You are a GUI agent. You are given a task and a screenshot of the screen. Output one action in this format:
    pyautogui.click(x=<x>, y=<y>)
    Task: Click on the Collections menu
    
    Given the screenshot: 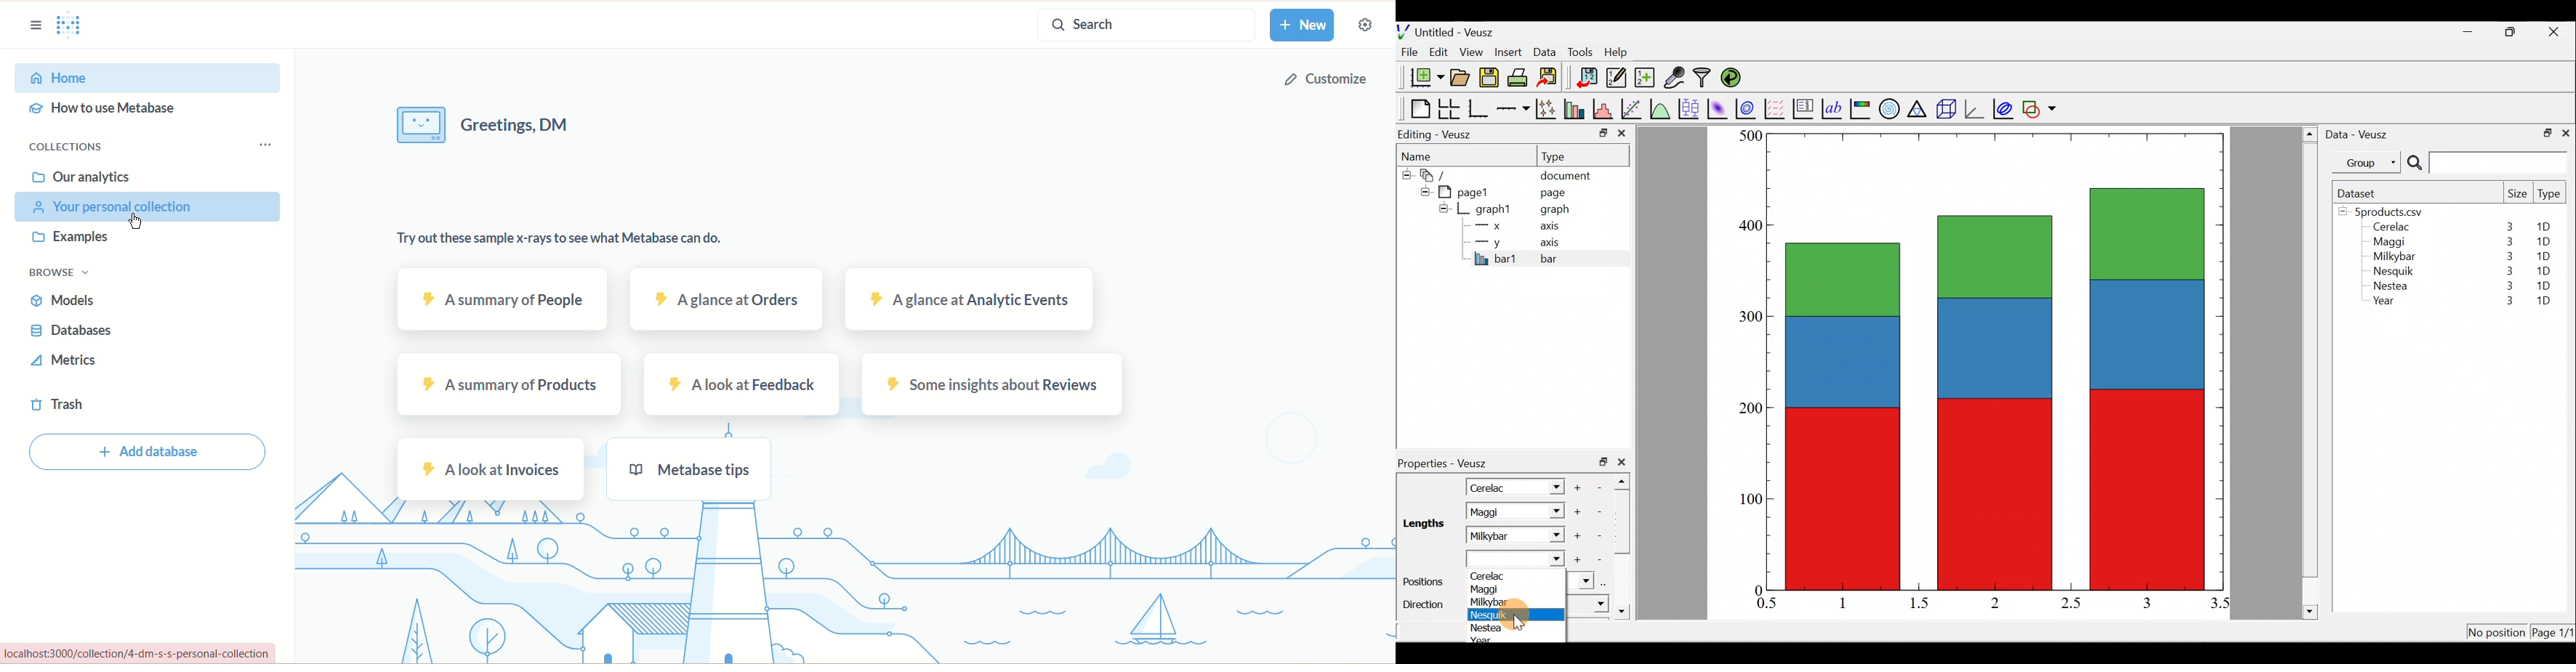 What is the action you would take?
    pyautogui.click(x=261, y=145)
    